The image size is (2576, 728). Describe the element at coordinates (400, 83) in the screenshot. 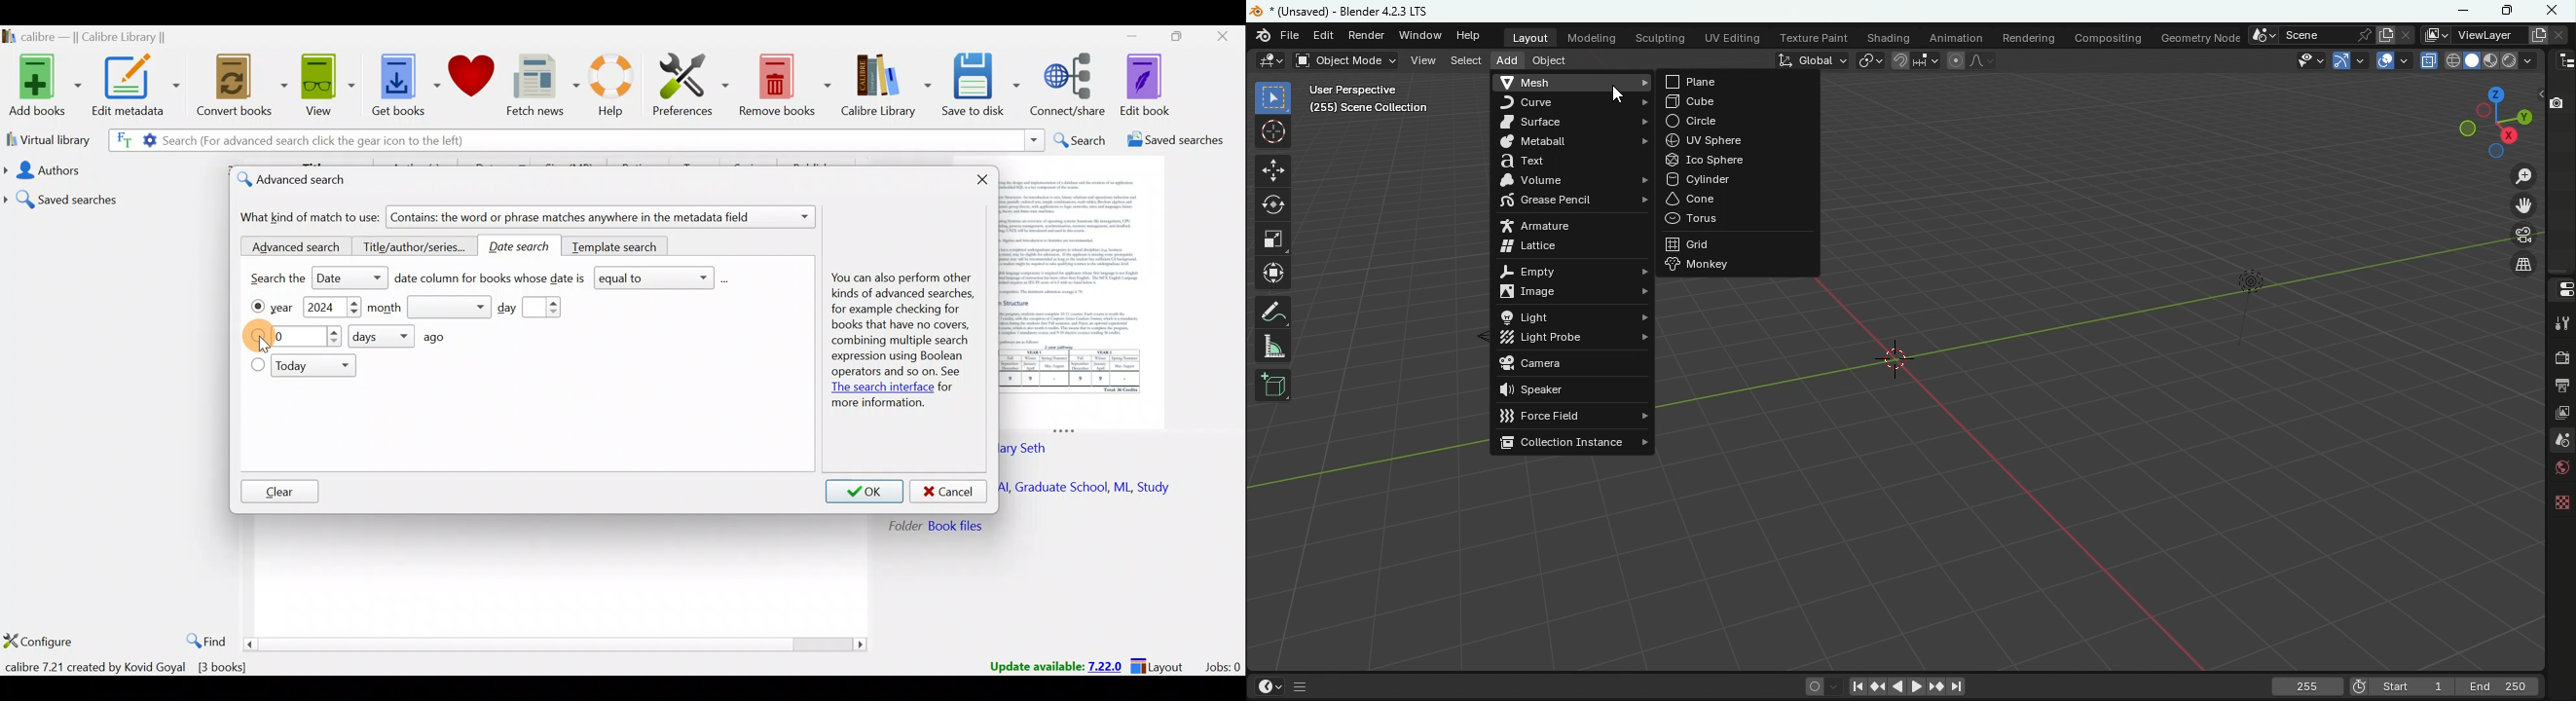

I see `Get books` at that location.